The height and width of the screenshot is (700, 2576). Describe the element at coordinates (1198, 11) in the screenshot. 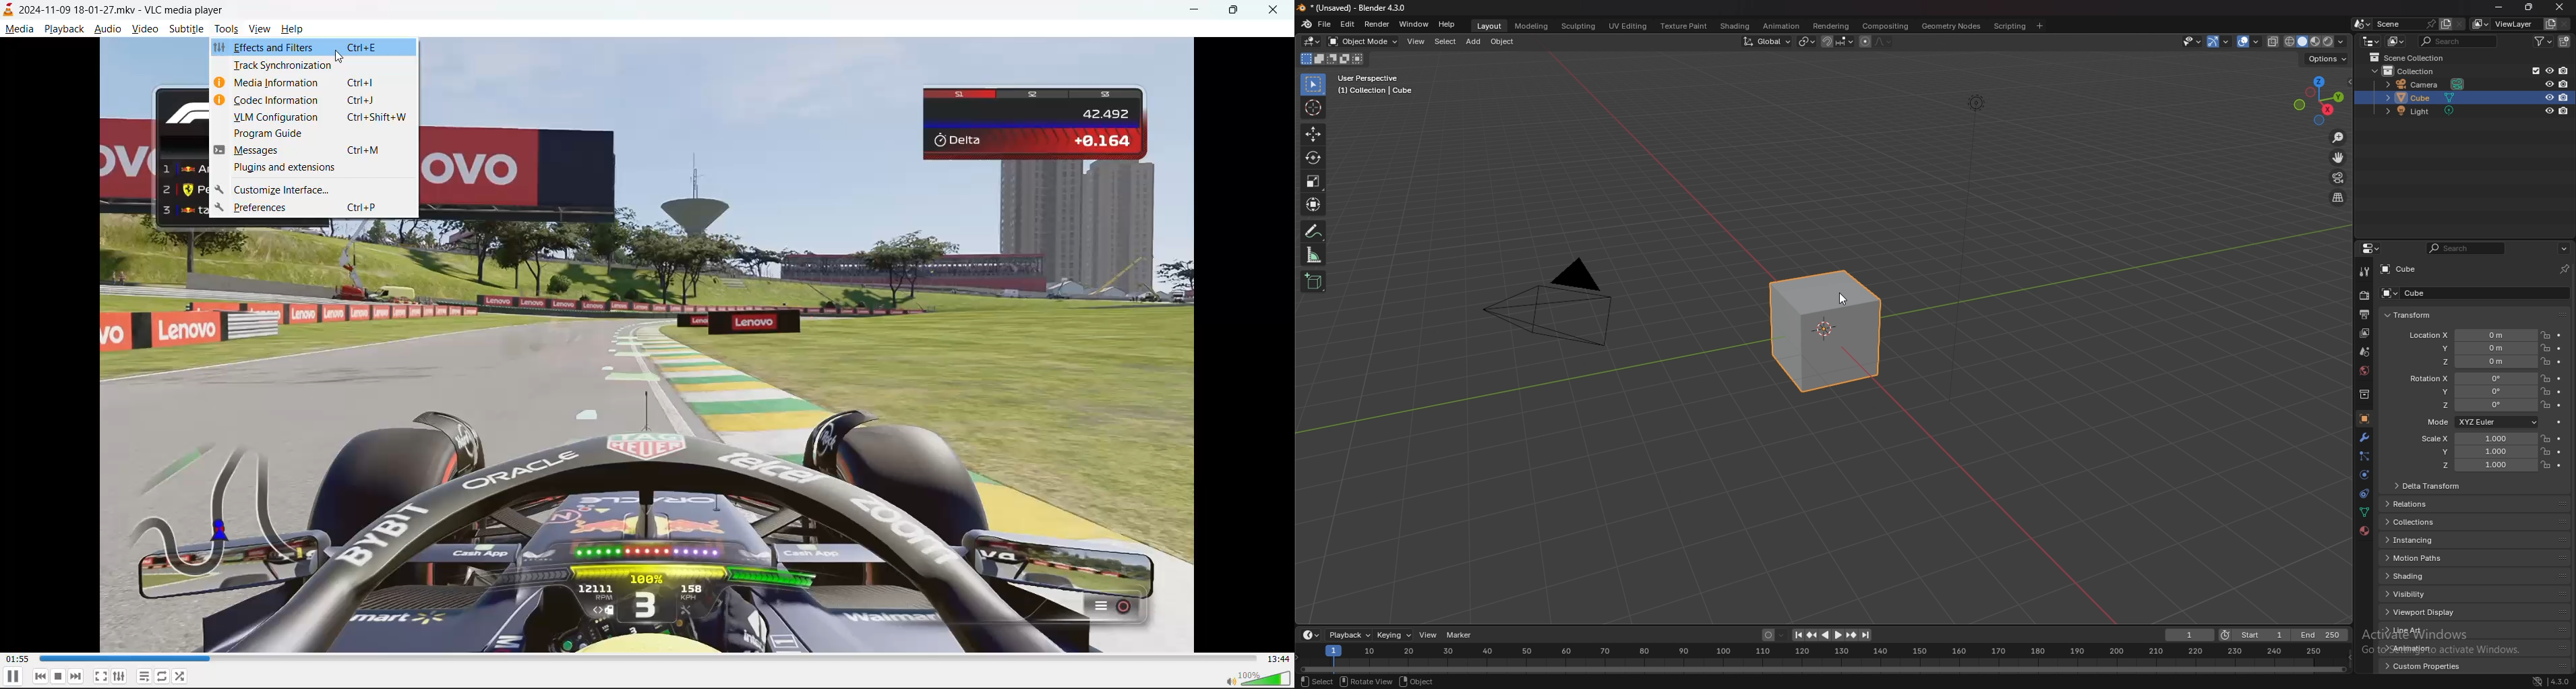

I see `minimize` at that location.